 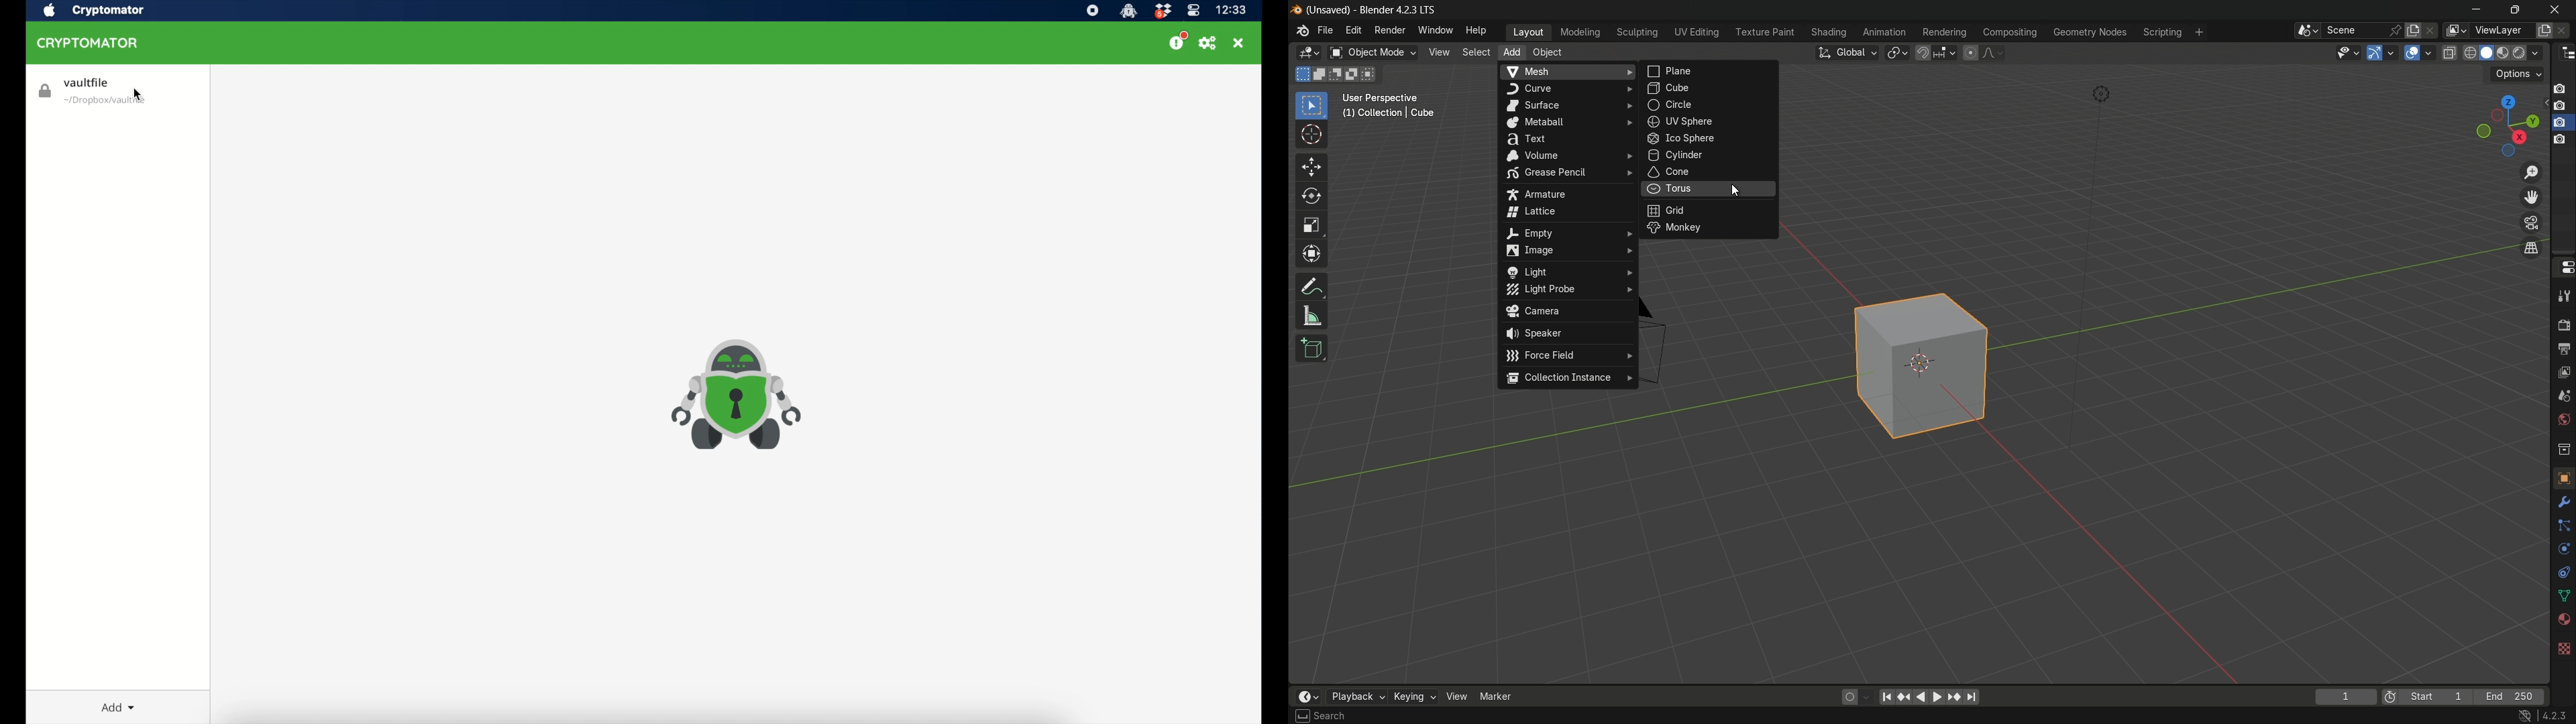 I want to click on layer 2, so click(x=2559, y=105).